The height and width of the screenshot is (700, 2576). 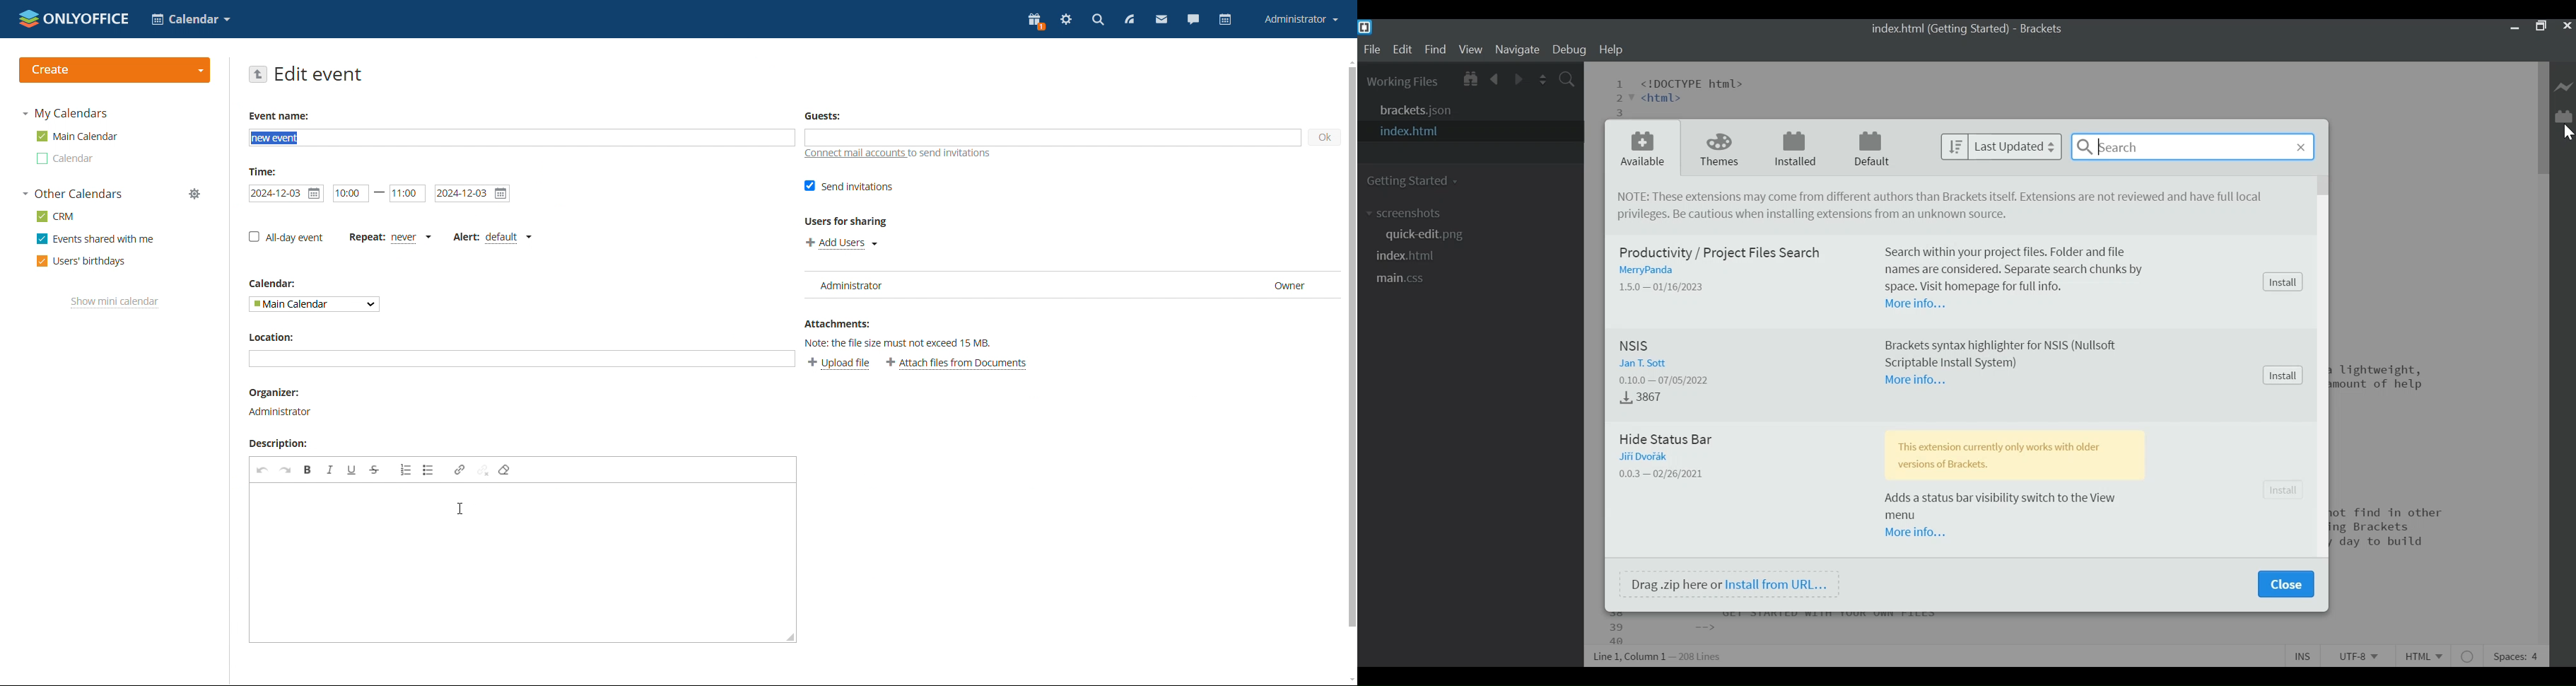 What do you see at coordinates (1067, 19) in the screenshot?
I see `settings` at bounding box center [1067, 19].